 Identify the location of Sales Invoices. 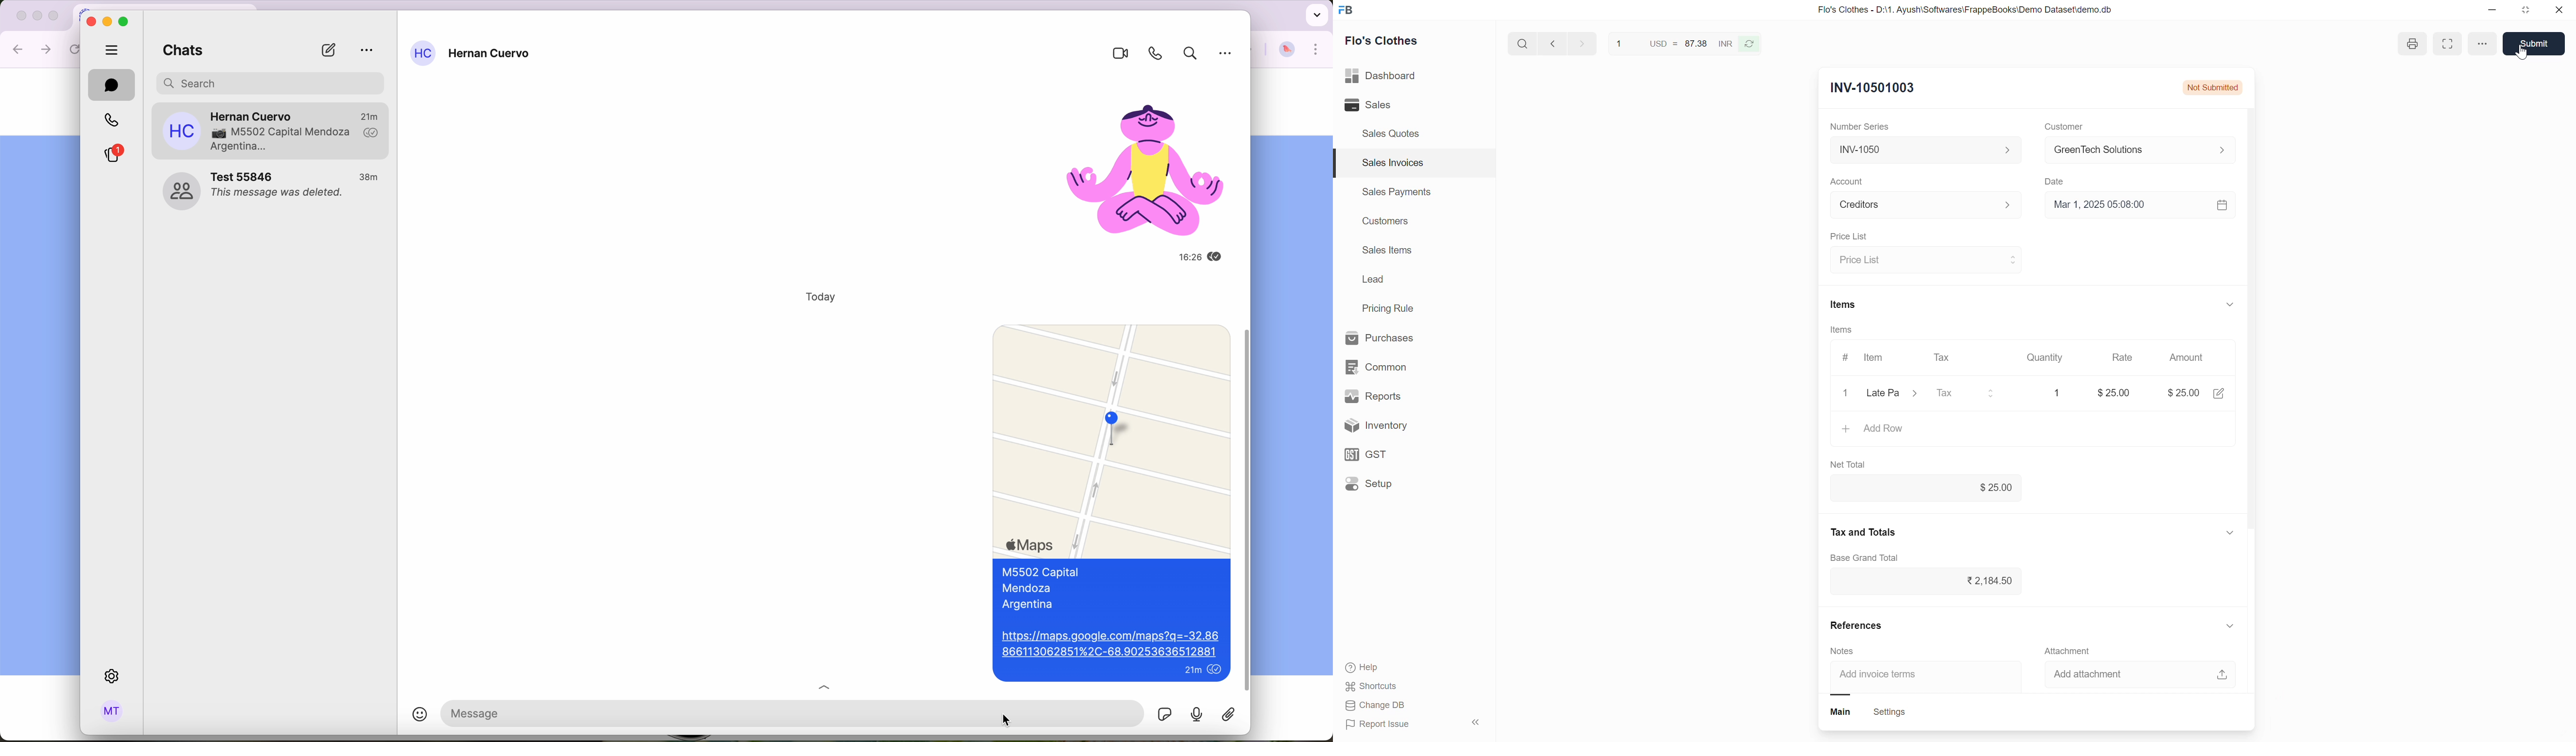
(1391, 163).